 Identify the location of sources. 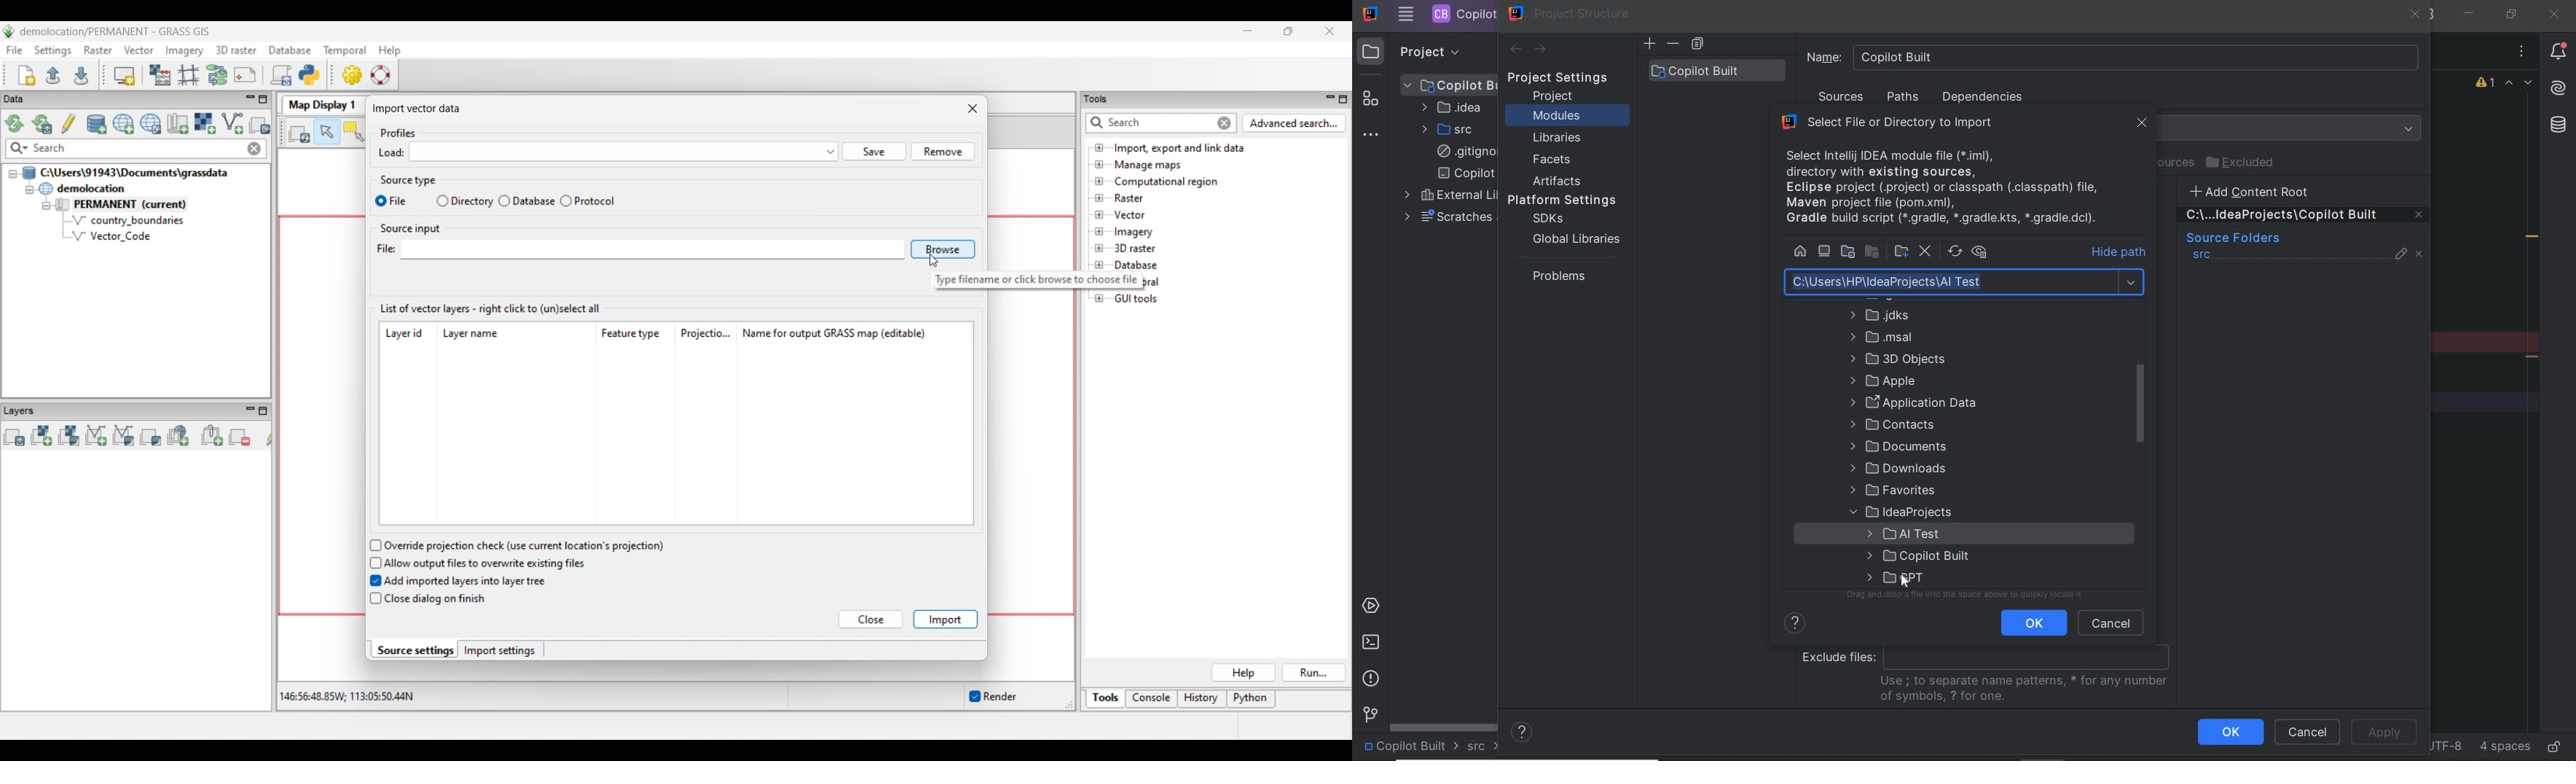
(1842, 99).